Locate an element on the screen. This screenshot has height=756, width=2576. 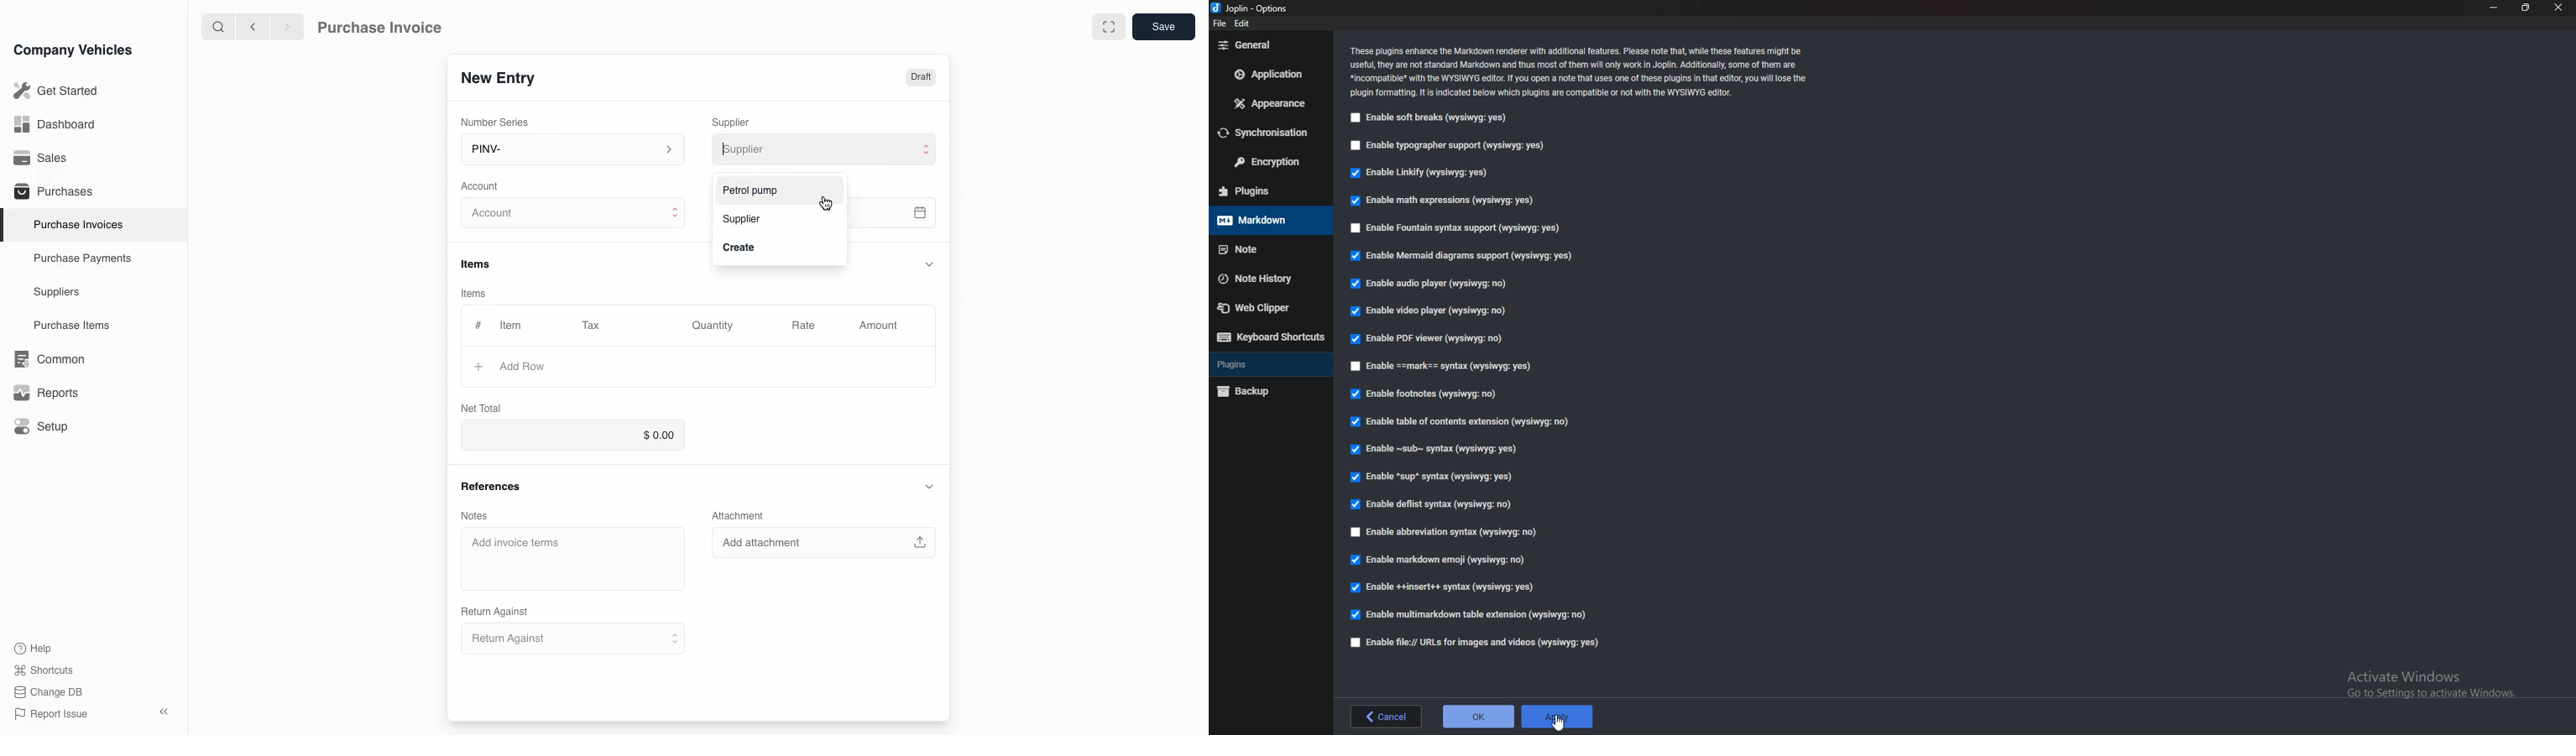
save is located at coordinates (1163, 26).